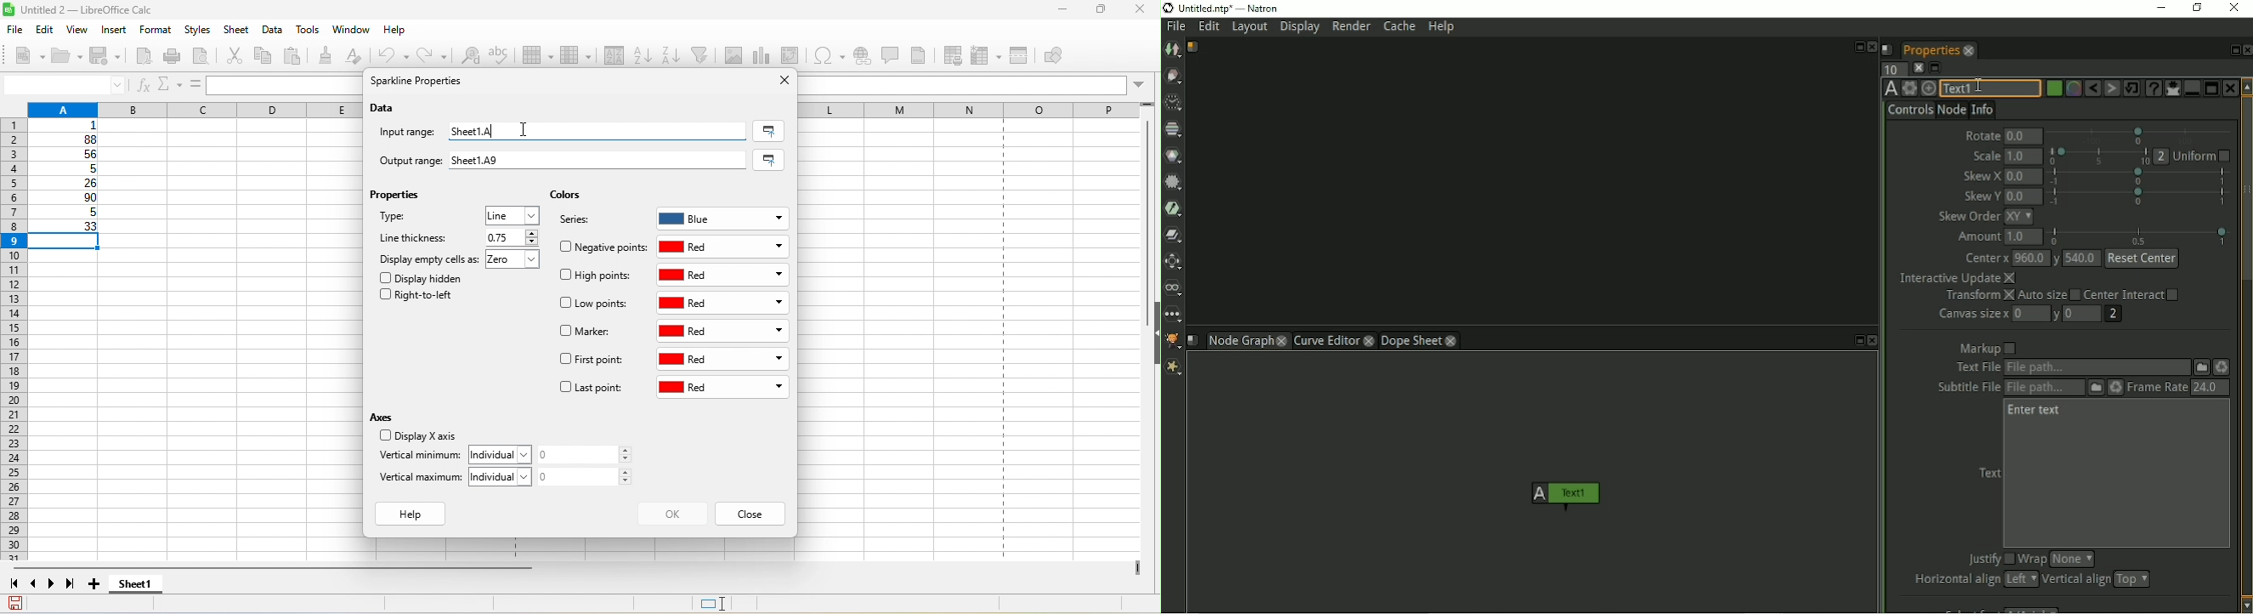 The image size is (2268, 616). What do you see at coordinates (505, 476) in the screenshot?
I see `individual` at bounding box center [505, 476].